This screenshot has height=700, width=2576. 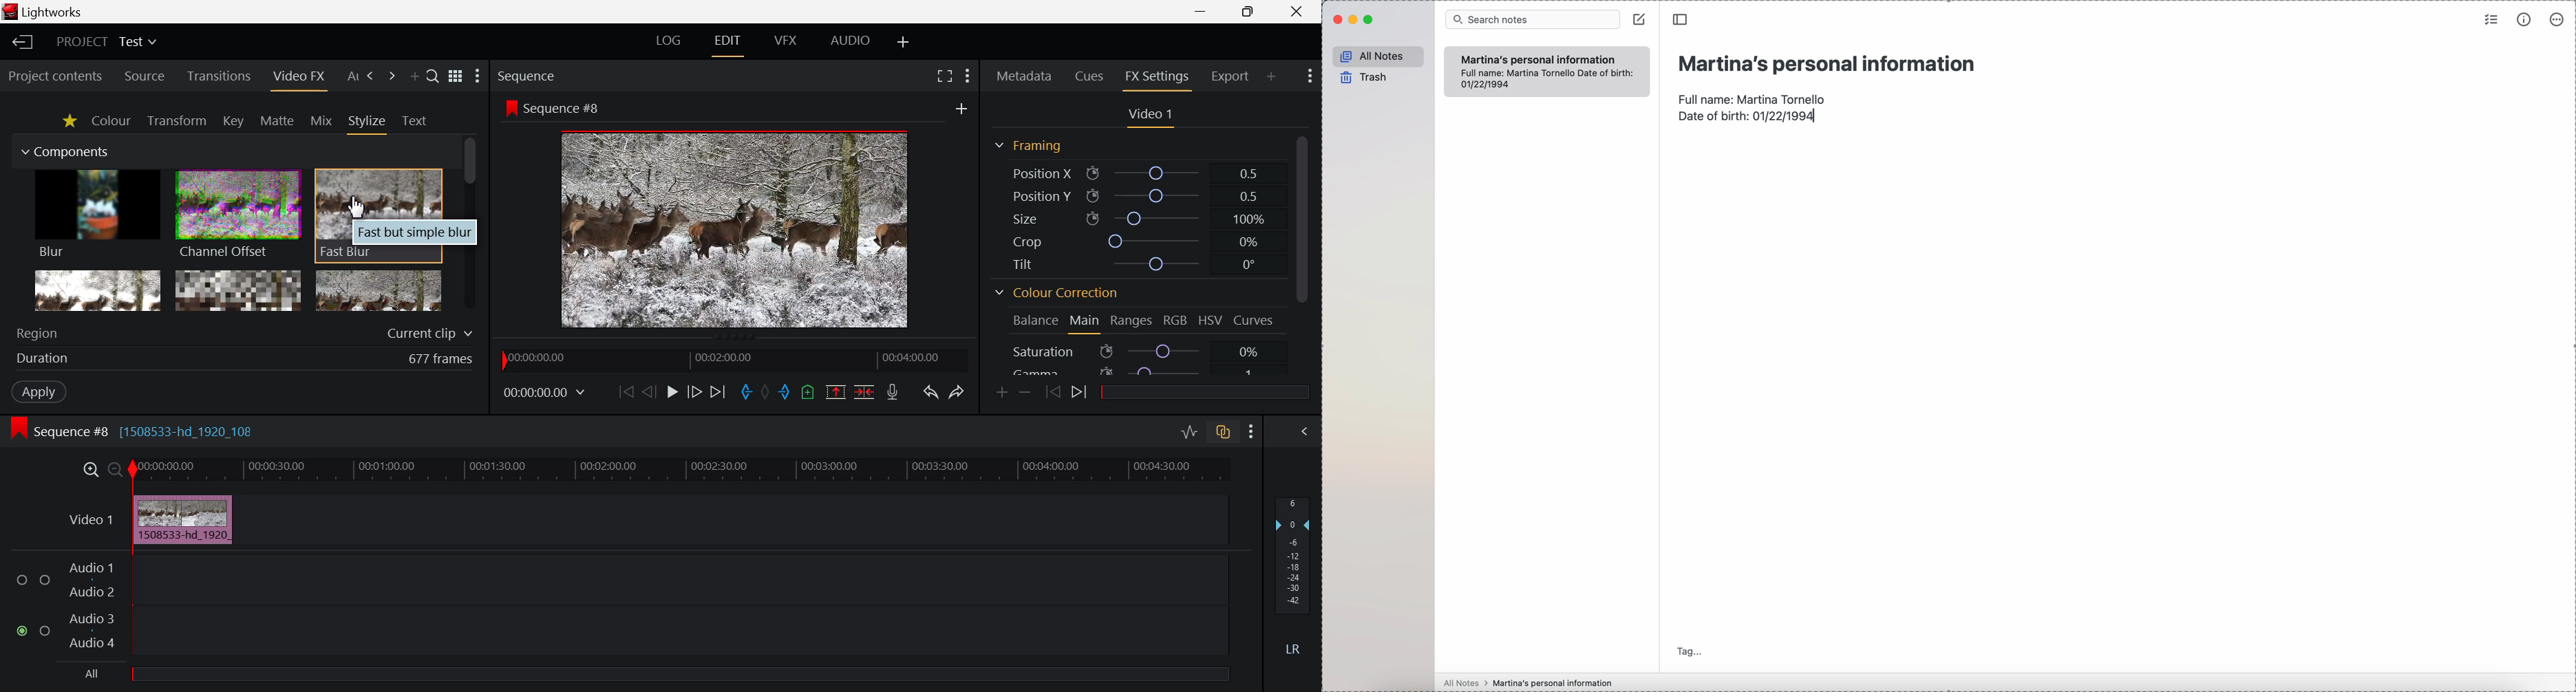 I want to click on metrics, so click(x=2525, y=20).